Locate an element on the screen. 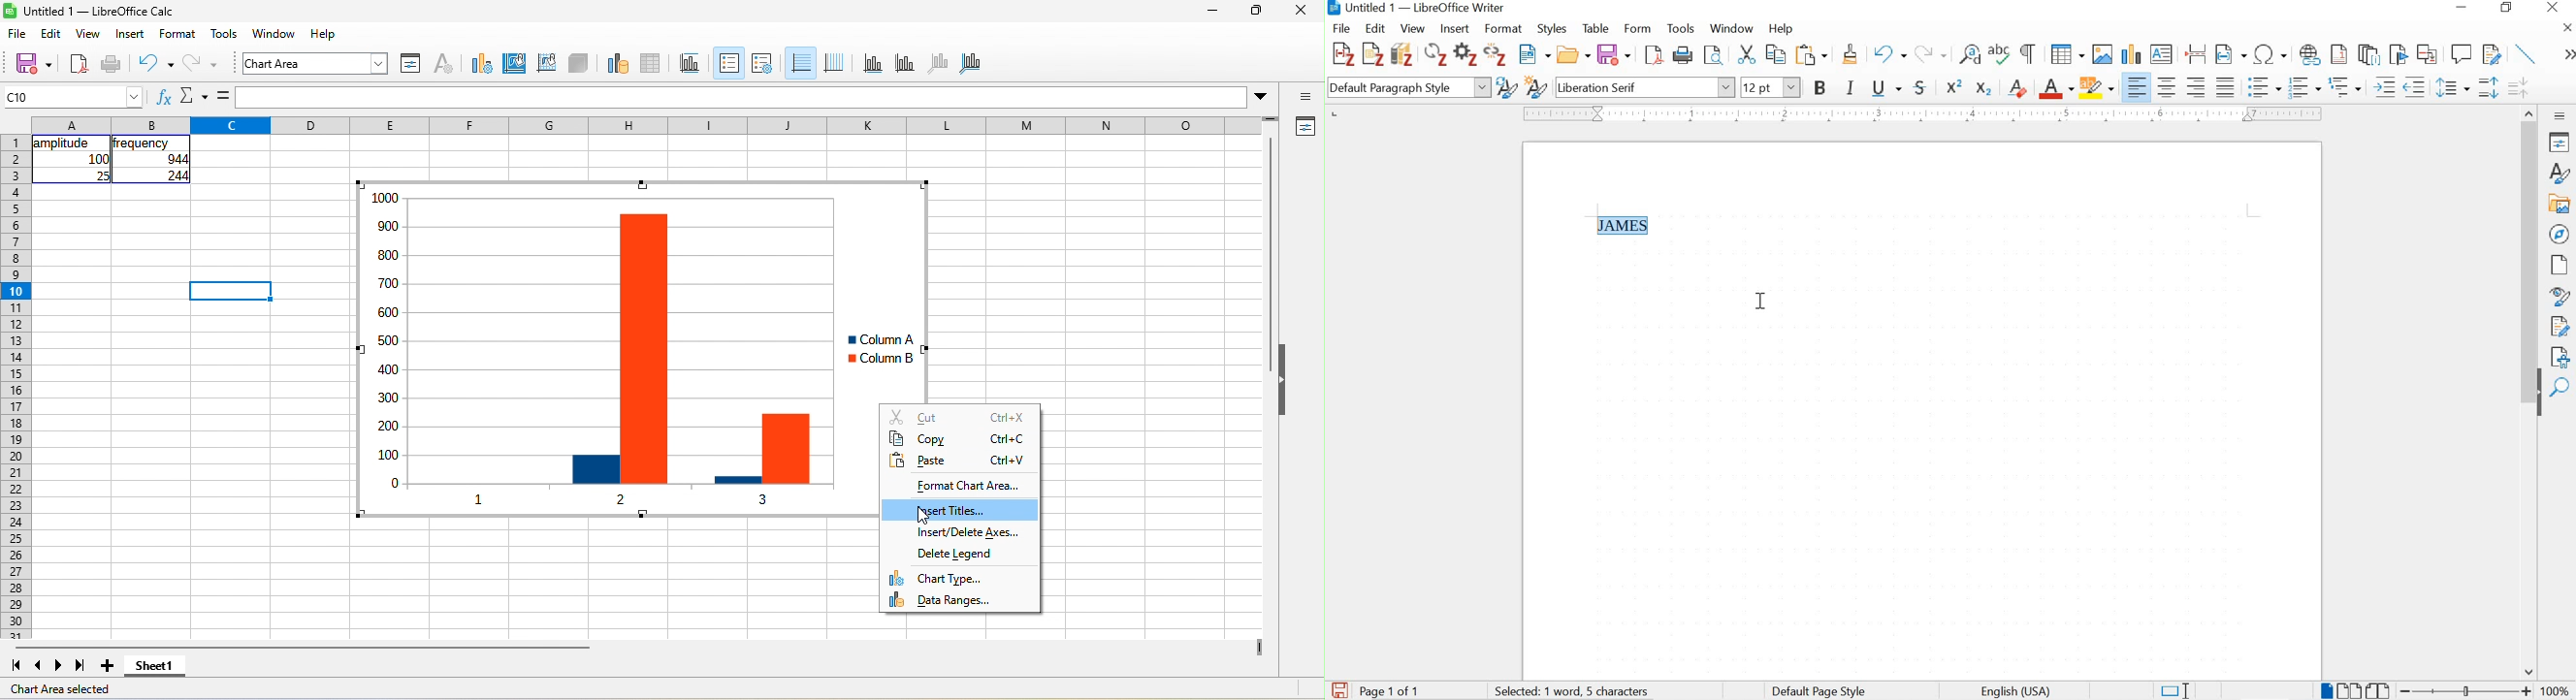 The width and height of the screenshot is (2576, 700). insert is located at coordinates (1453, 29).